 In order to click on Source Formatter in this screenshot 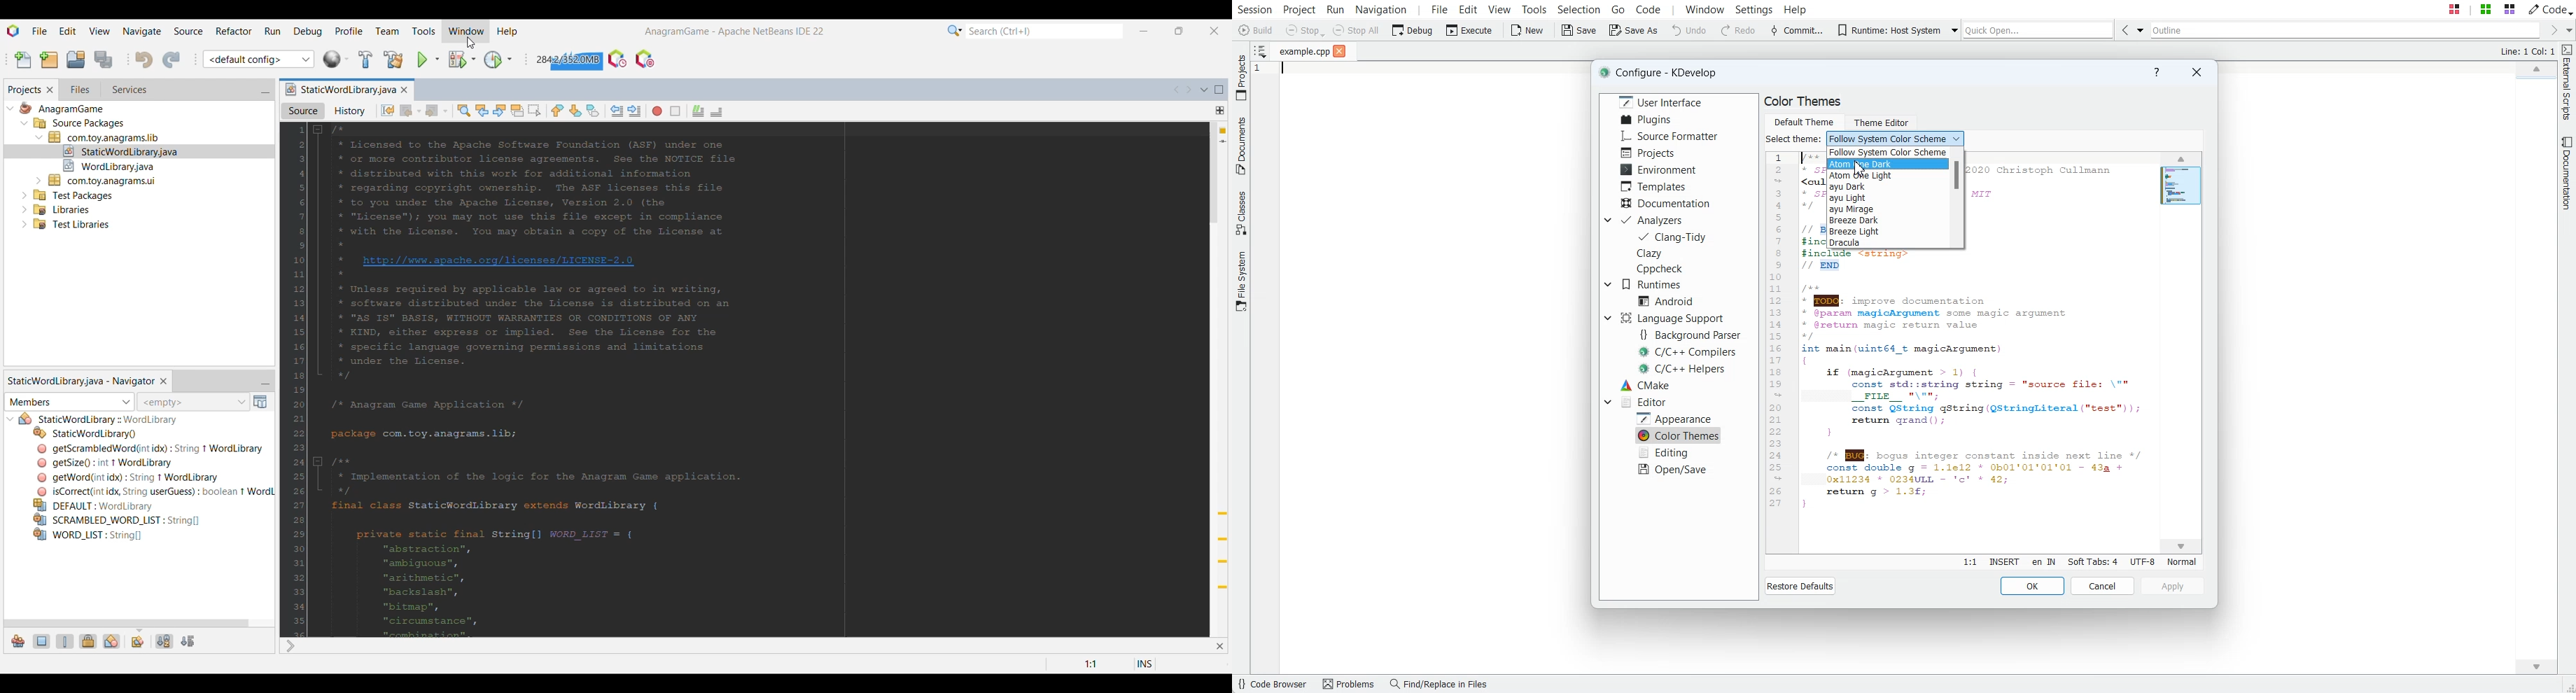, I will do `click(1670, 136)`.